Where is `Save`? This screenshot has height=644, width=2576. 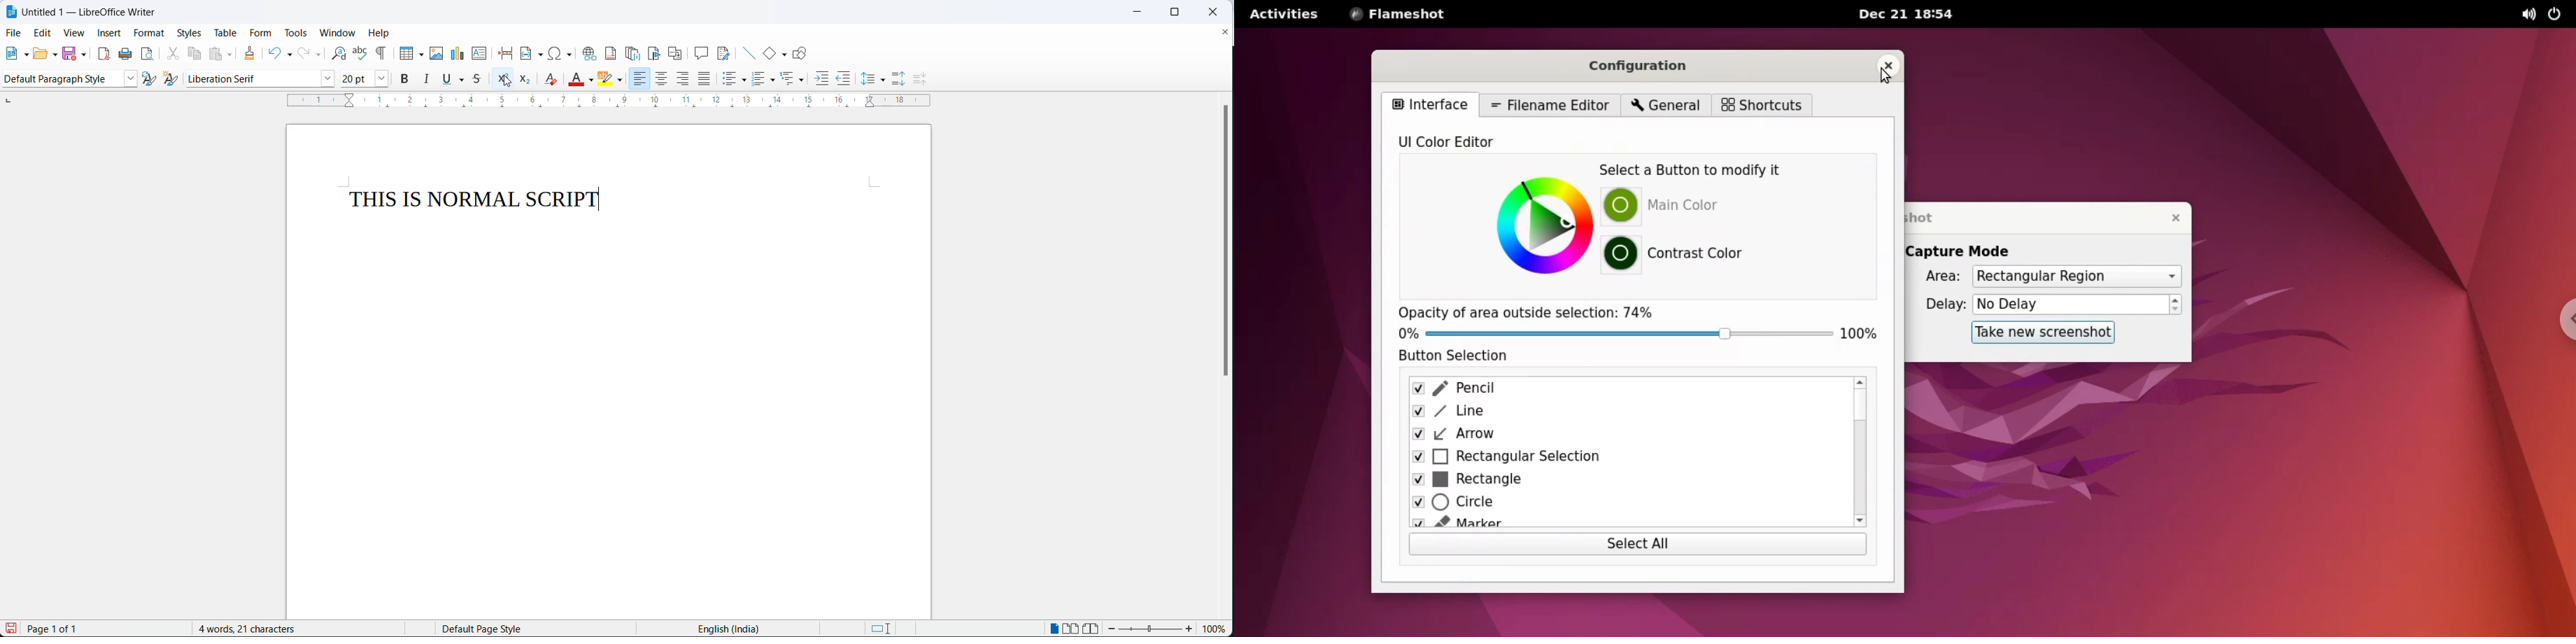
Save is located at coordinates (10, 629).